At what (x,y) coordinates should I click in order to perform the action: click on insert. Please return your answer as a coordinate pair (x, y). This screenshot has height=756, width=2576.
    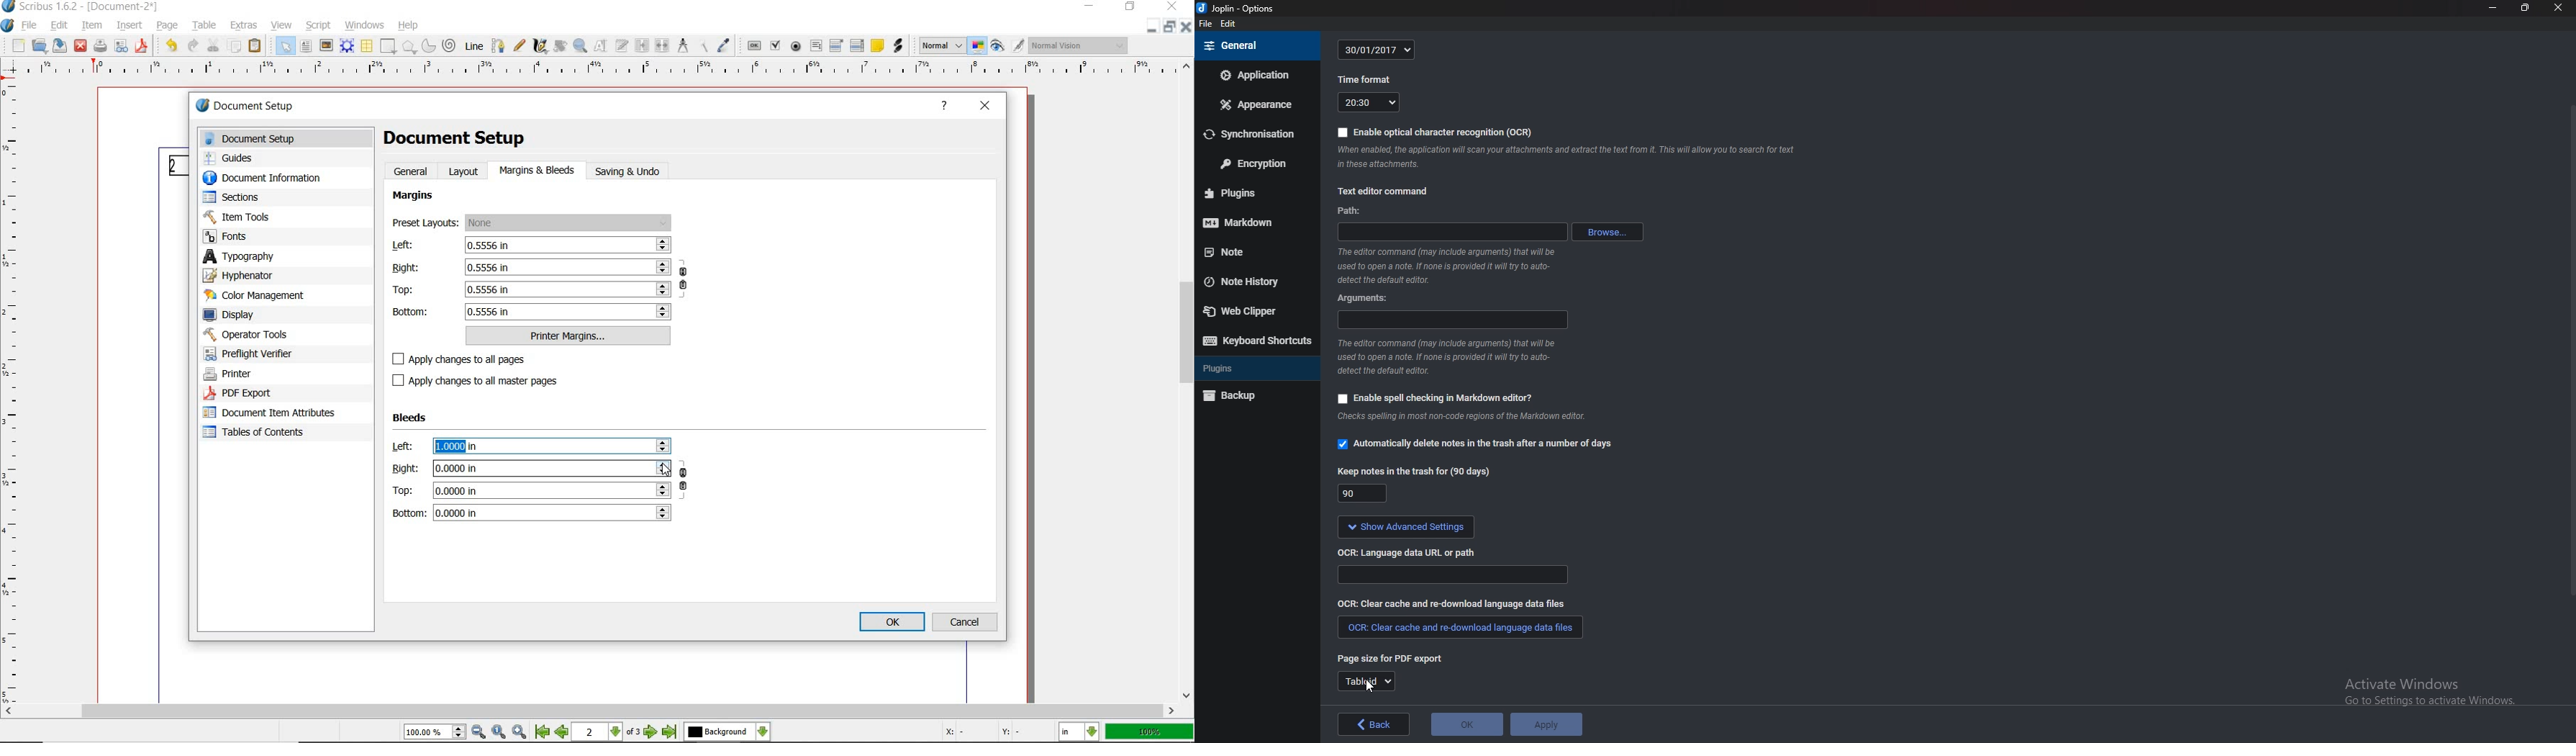
    Looking at the image, I should click on (129, 26).